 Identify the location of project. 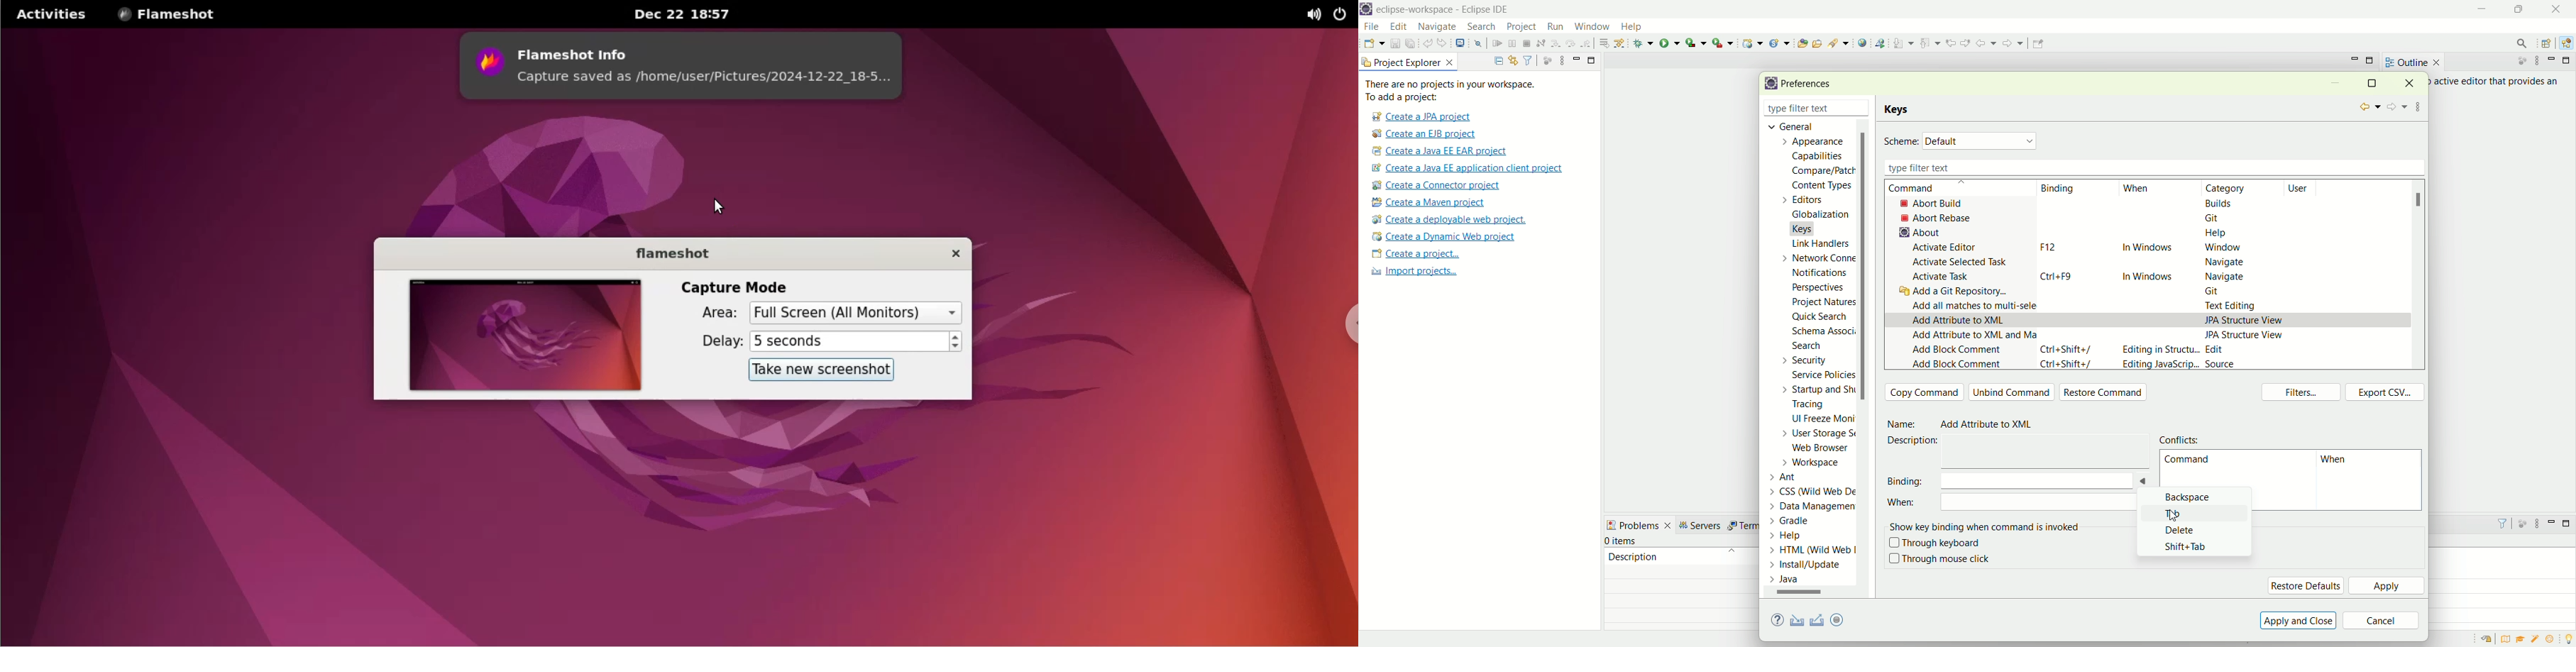
(1521, 27).